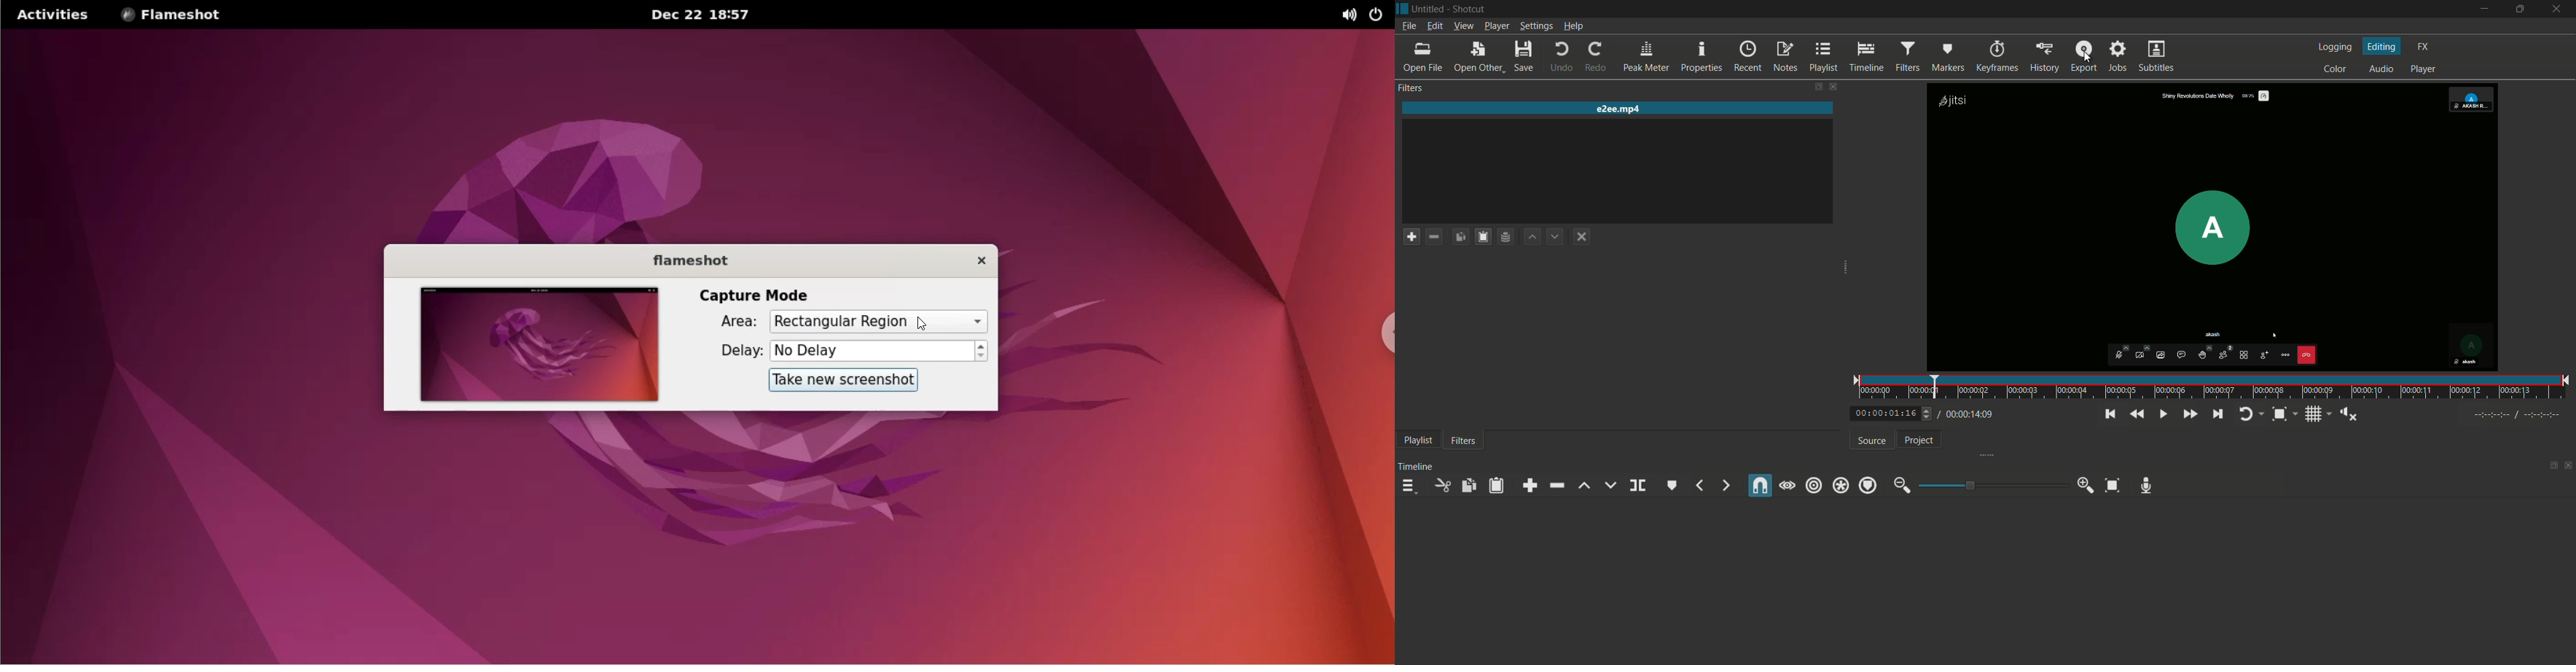 This screenshot has height=672, width=2576. I want to click on scrub while dragging, so click(1787, 486).